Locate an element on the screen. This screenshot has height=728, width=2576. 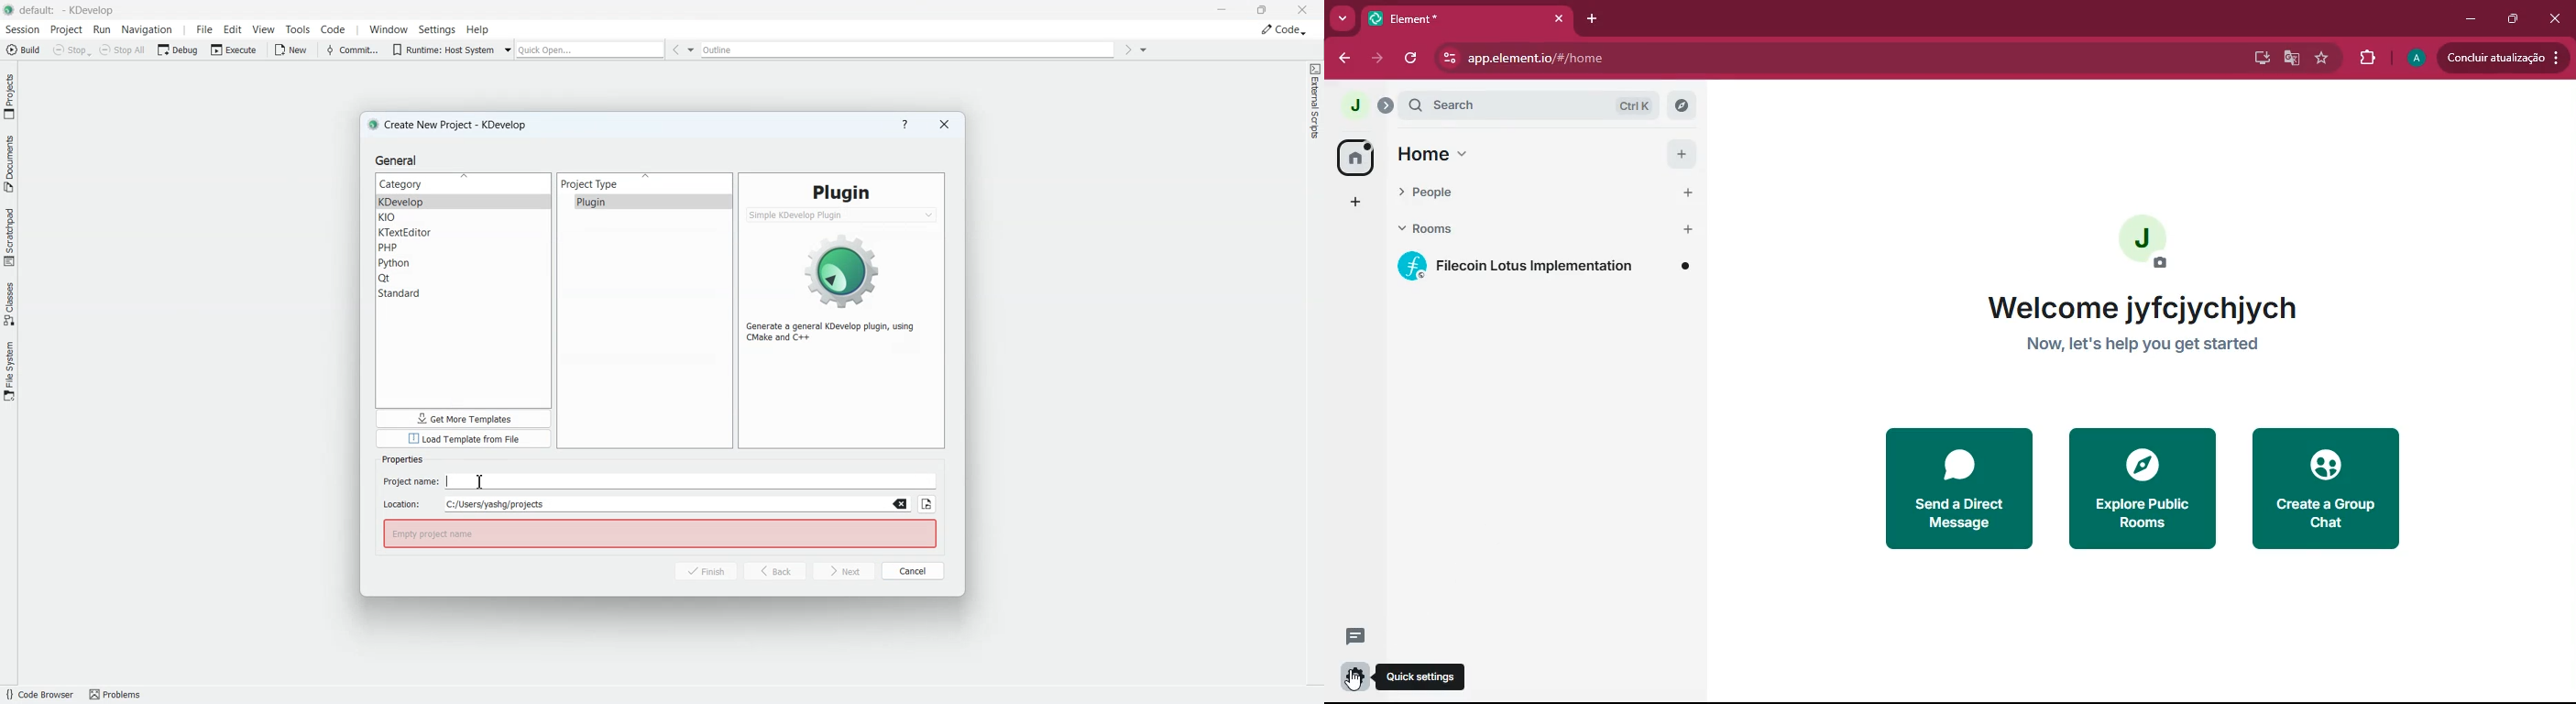
send a direct message is located at coordinates (1955, 486).